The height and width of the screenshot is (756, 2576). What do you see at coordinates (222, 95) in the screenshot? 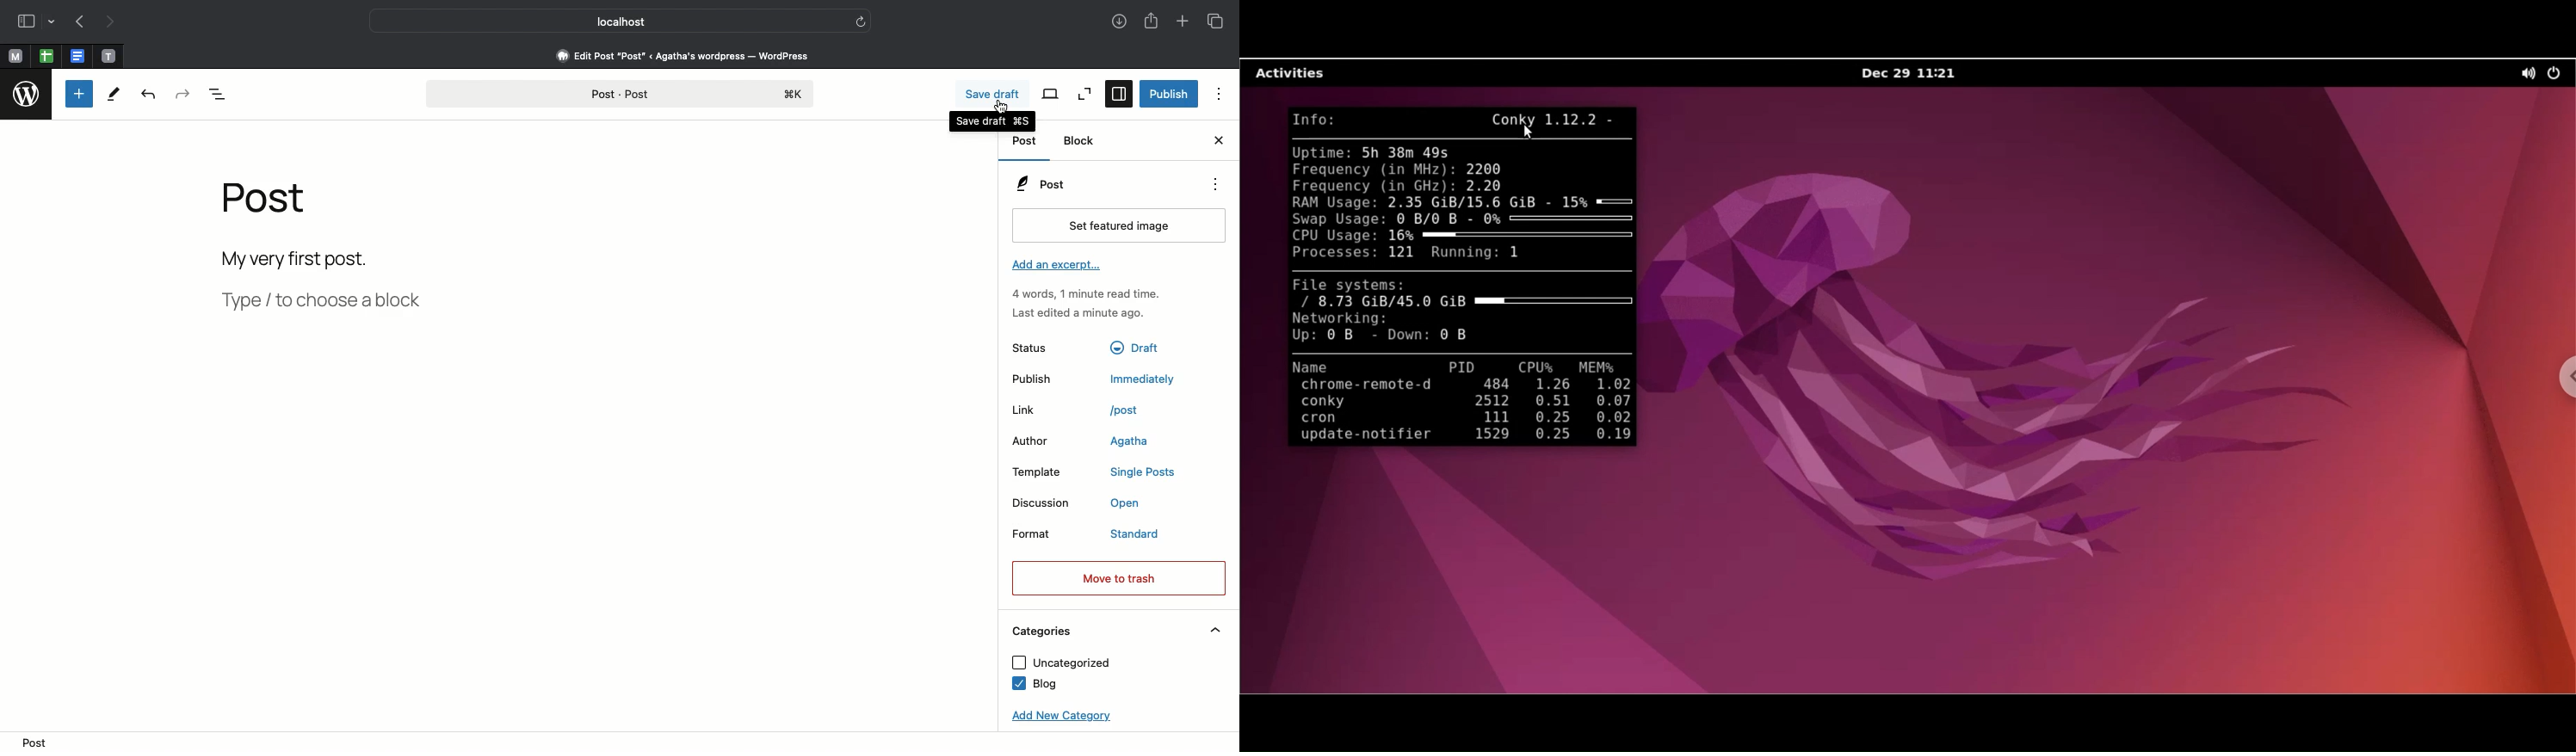
I see `Document overview` at bounding box center [222, 95].